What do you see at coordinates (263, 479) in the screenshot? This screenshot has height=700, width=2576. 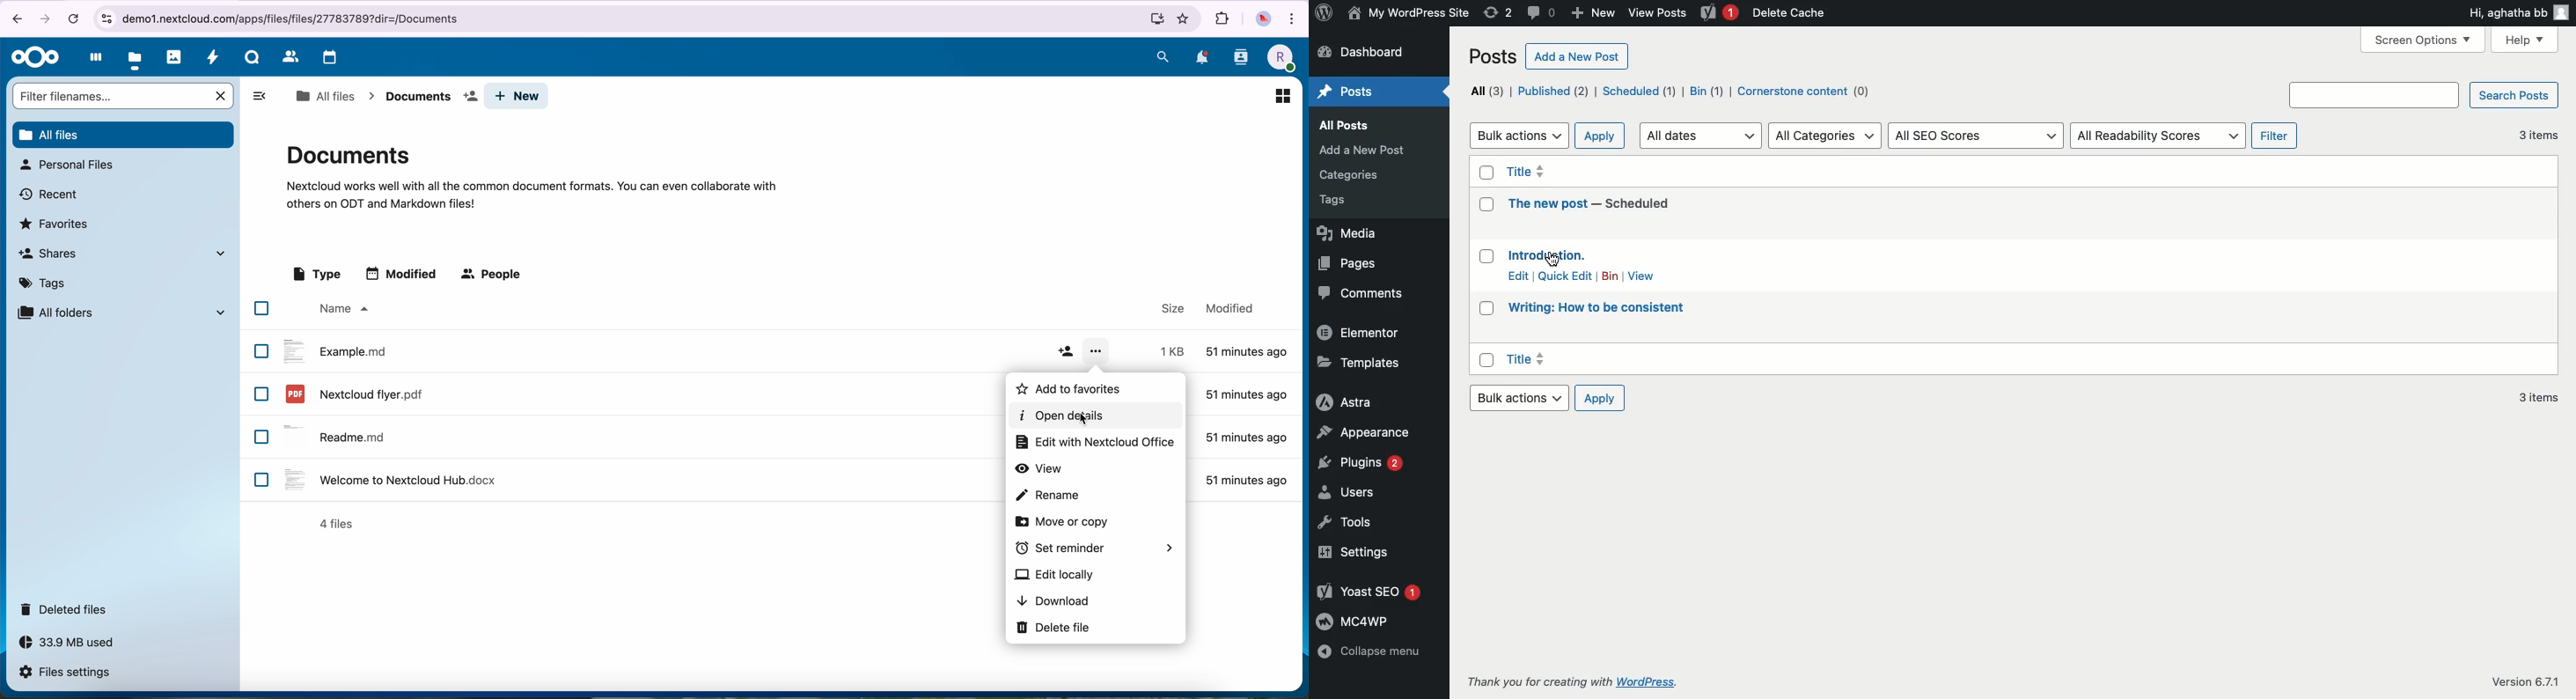 I see `checkbox` at bounding box center [263, 479].